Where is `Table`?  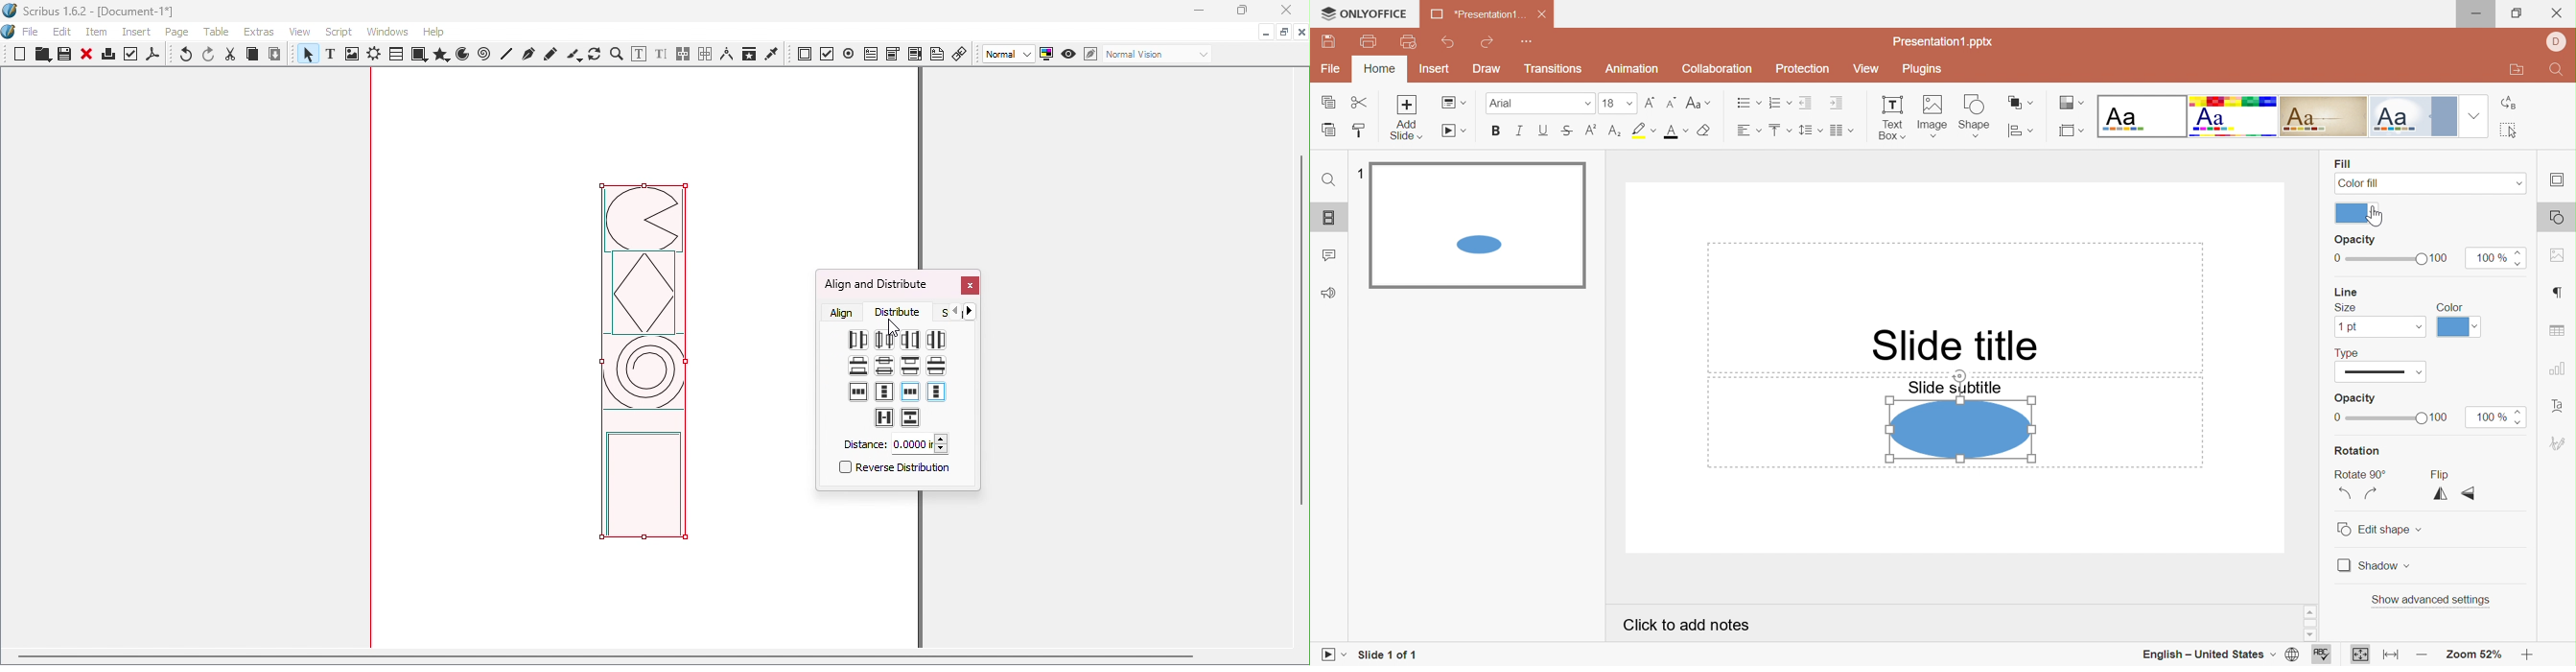 Table is located at coordinates (395, 55).